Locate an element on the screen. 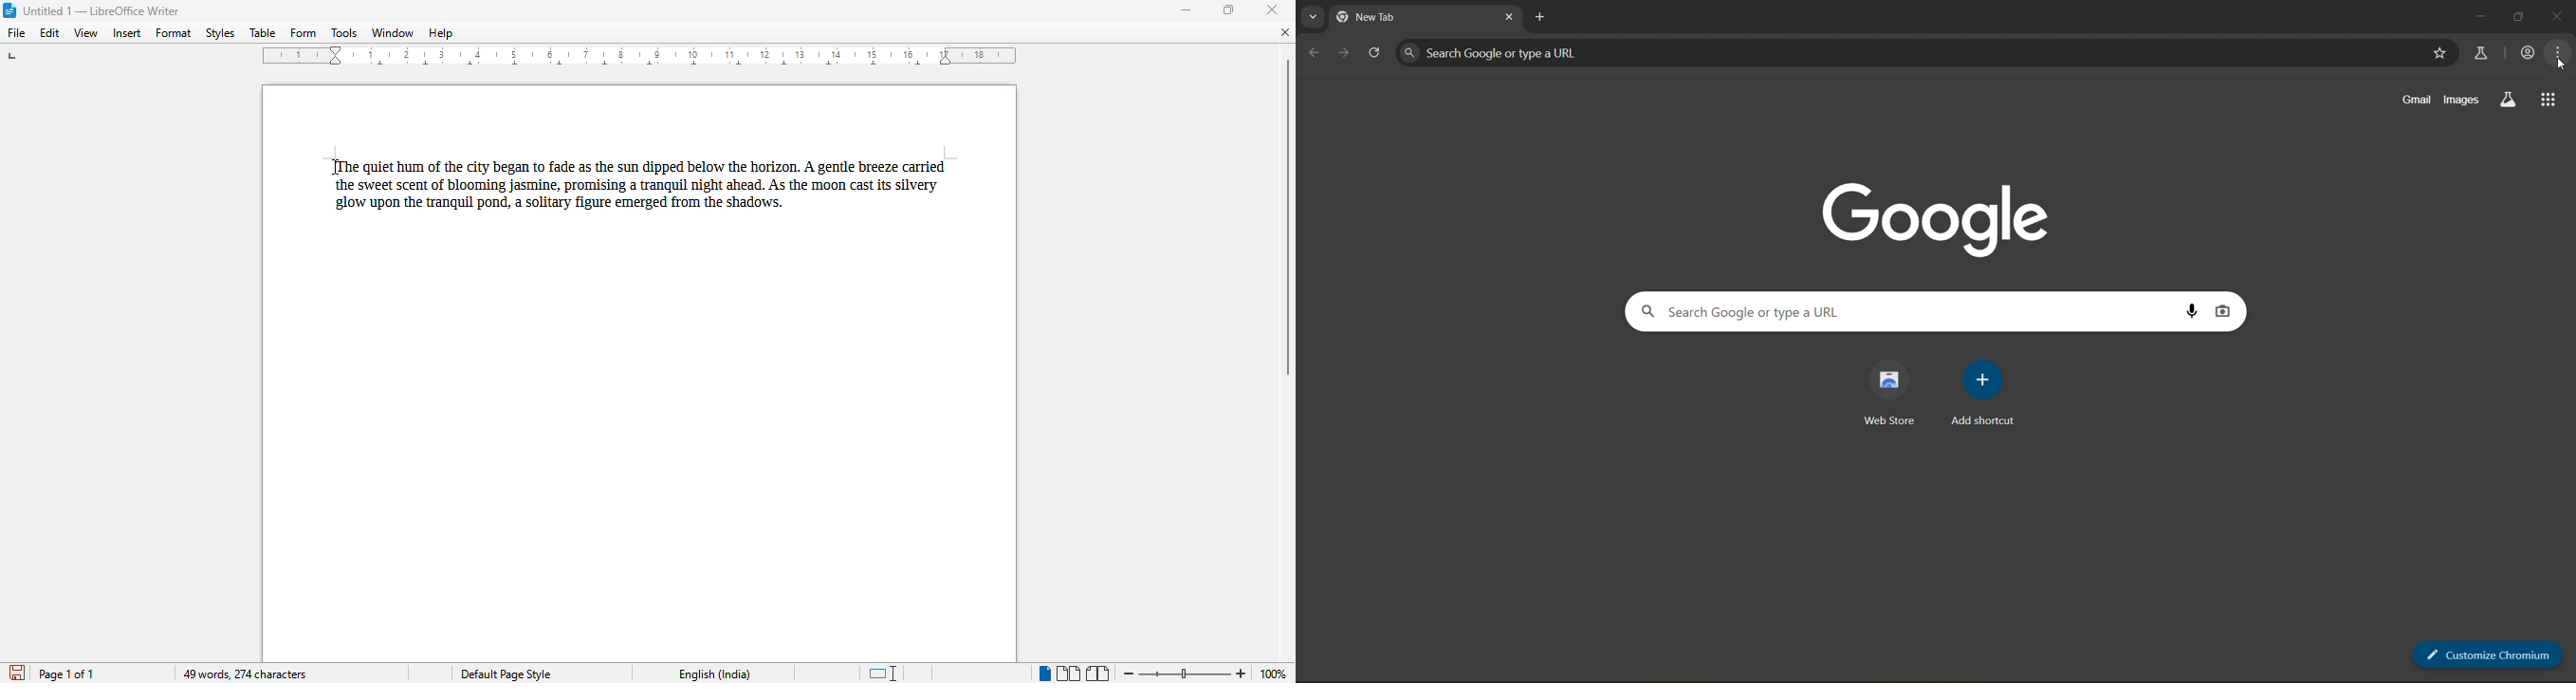 Image resolution: width=2576 pixels, height=700 pixels. search labs is located at coordinates (2507, 99).